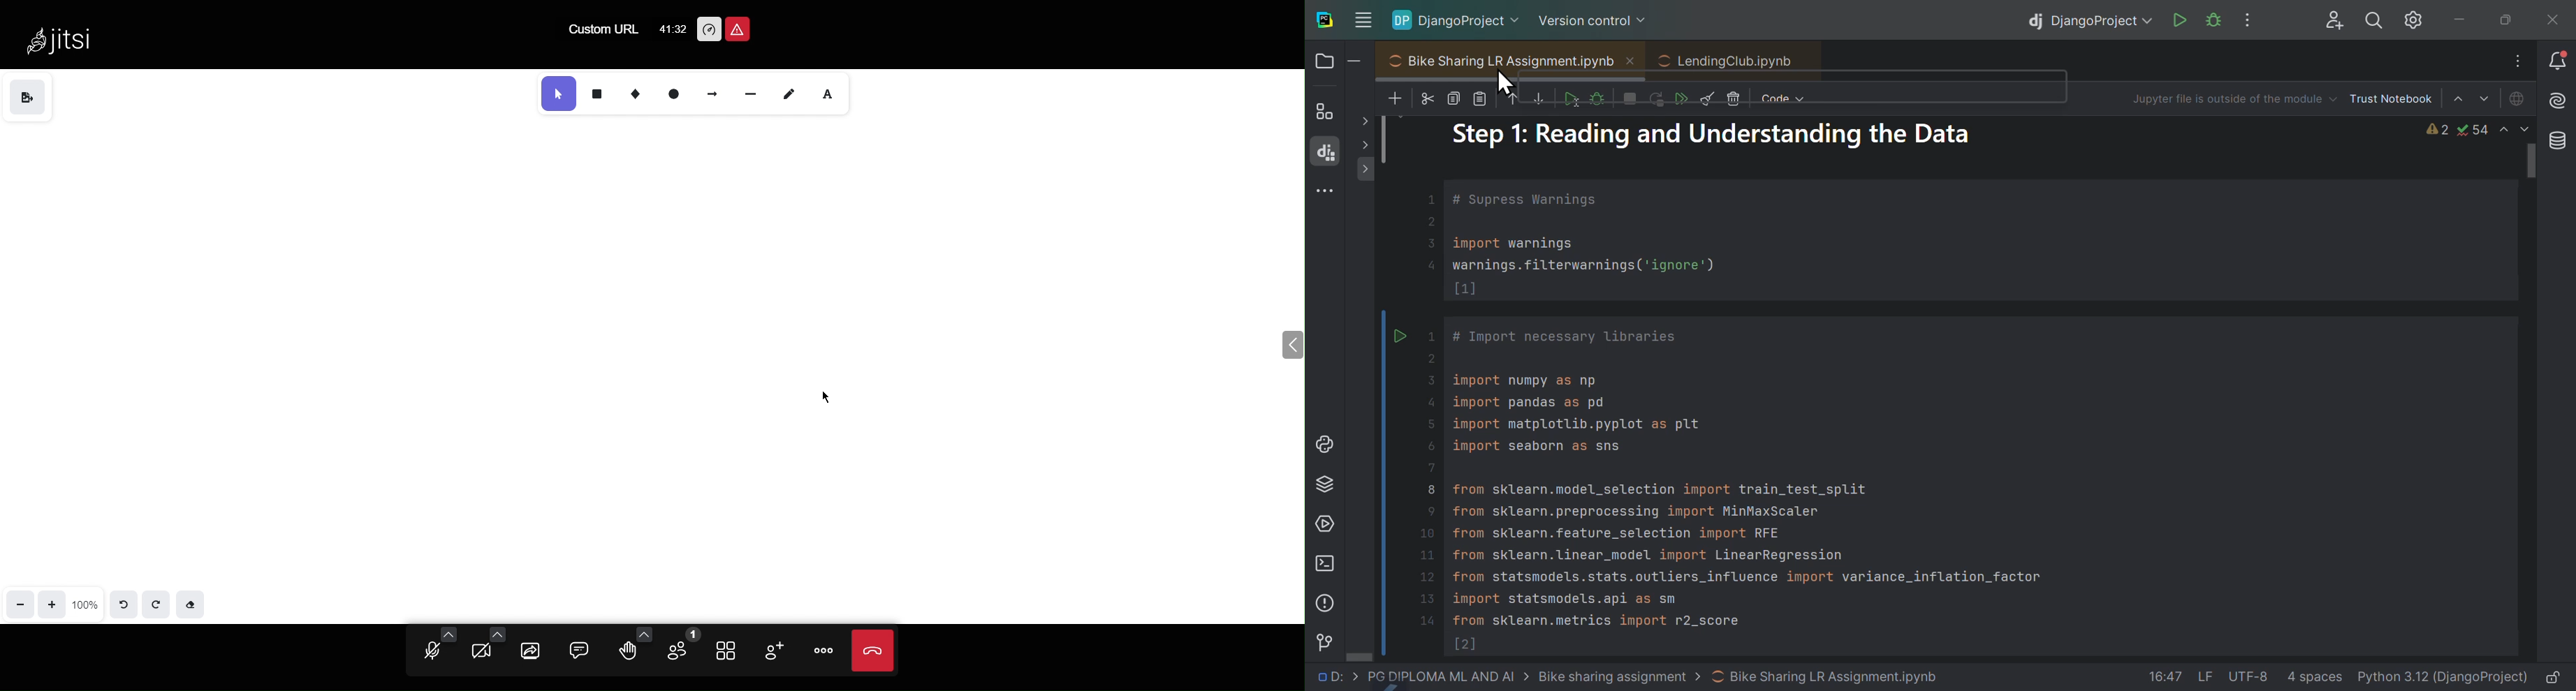  Describe the element at coordinates (714, 94) in the screenshot. I see `Arrow` at that location.